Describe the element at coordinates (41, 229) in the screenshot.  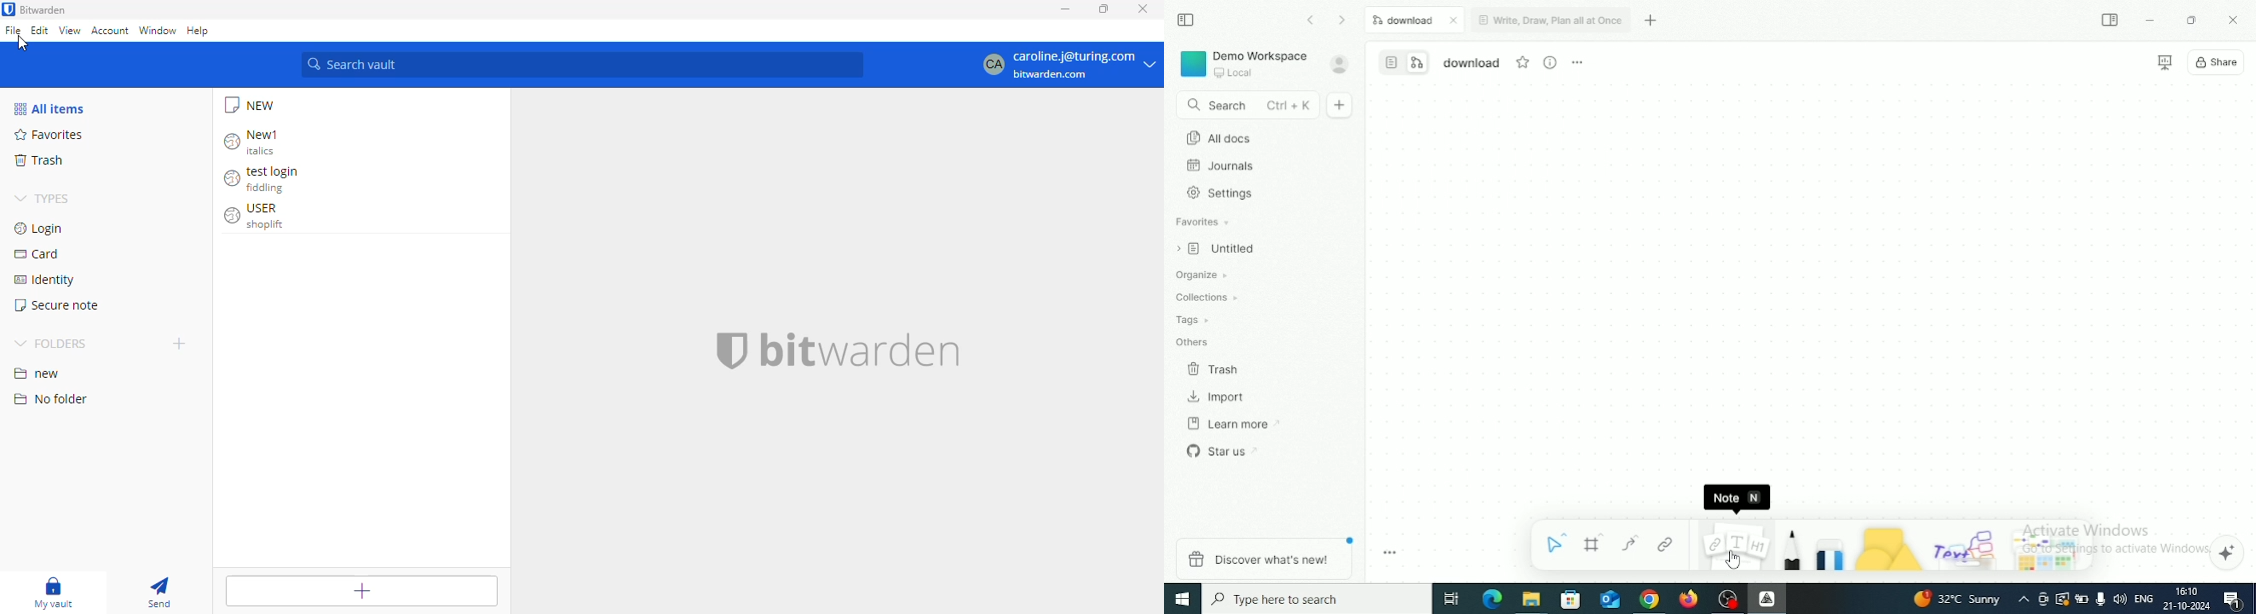
I see `login` at that location.